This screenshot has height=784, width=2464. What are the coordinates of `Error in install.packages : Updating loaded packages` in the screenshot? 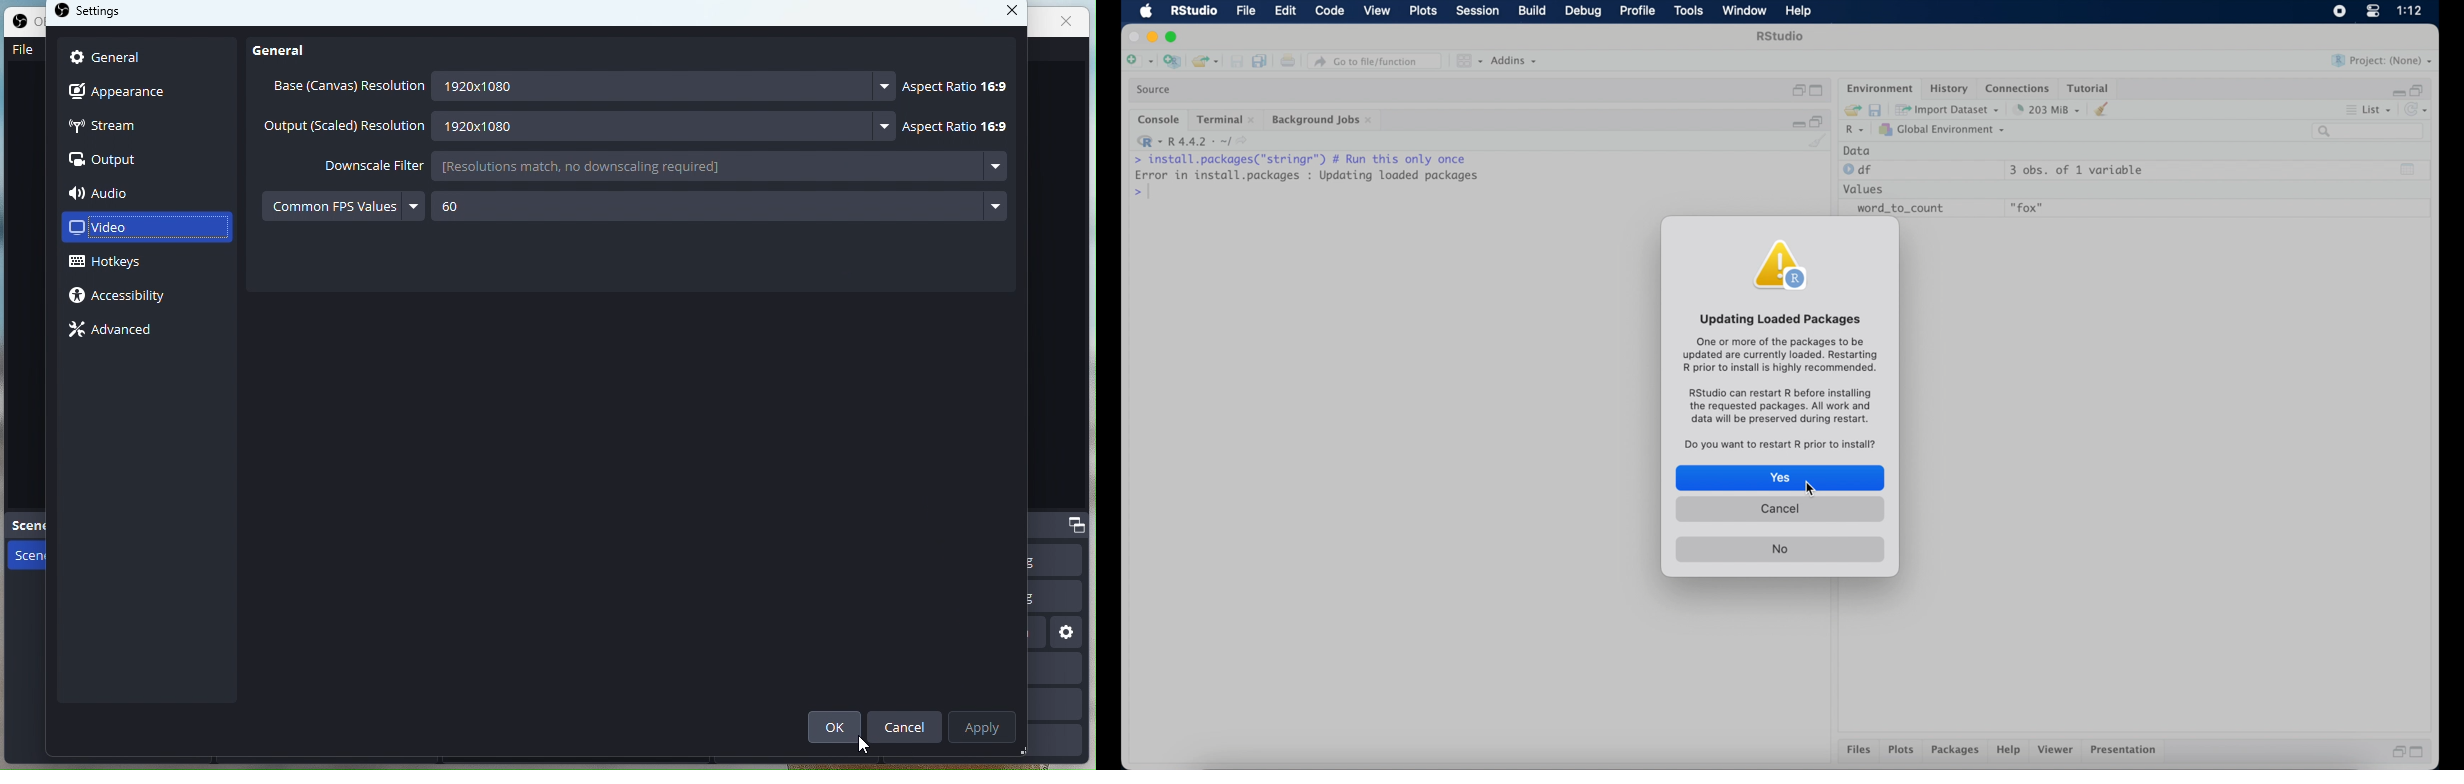 It's located at (1306, 175).